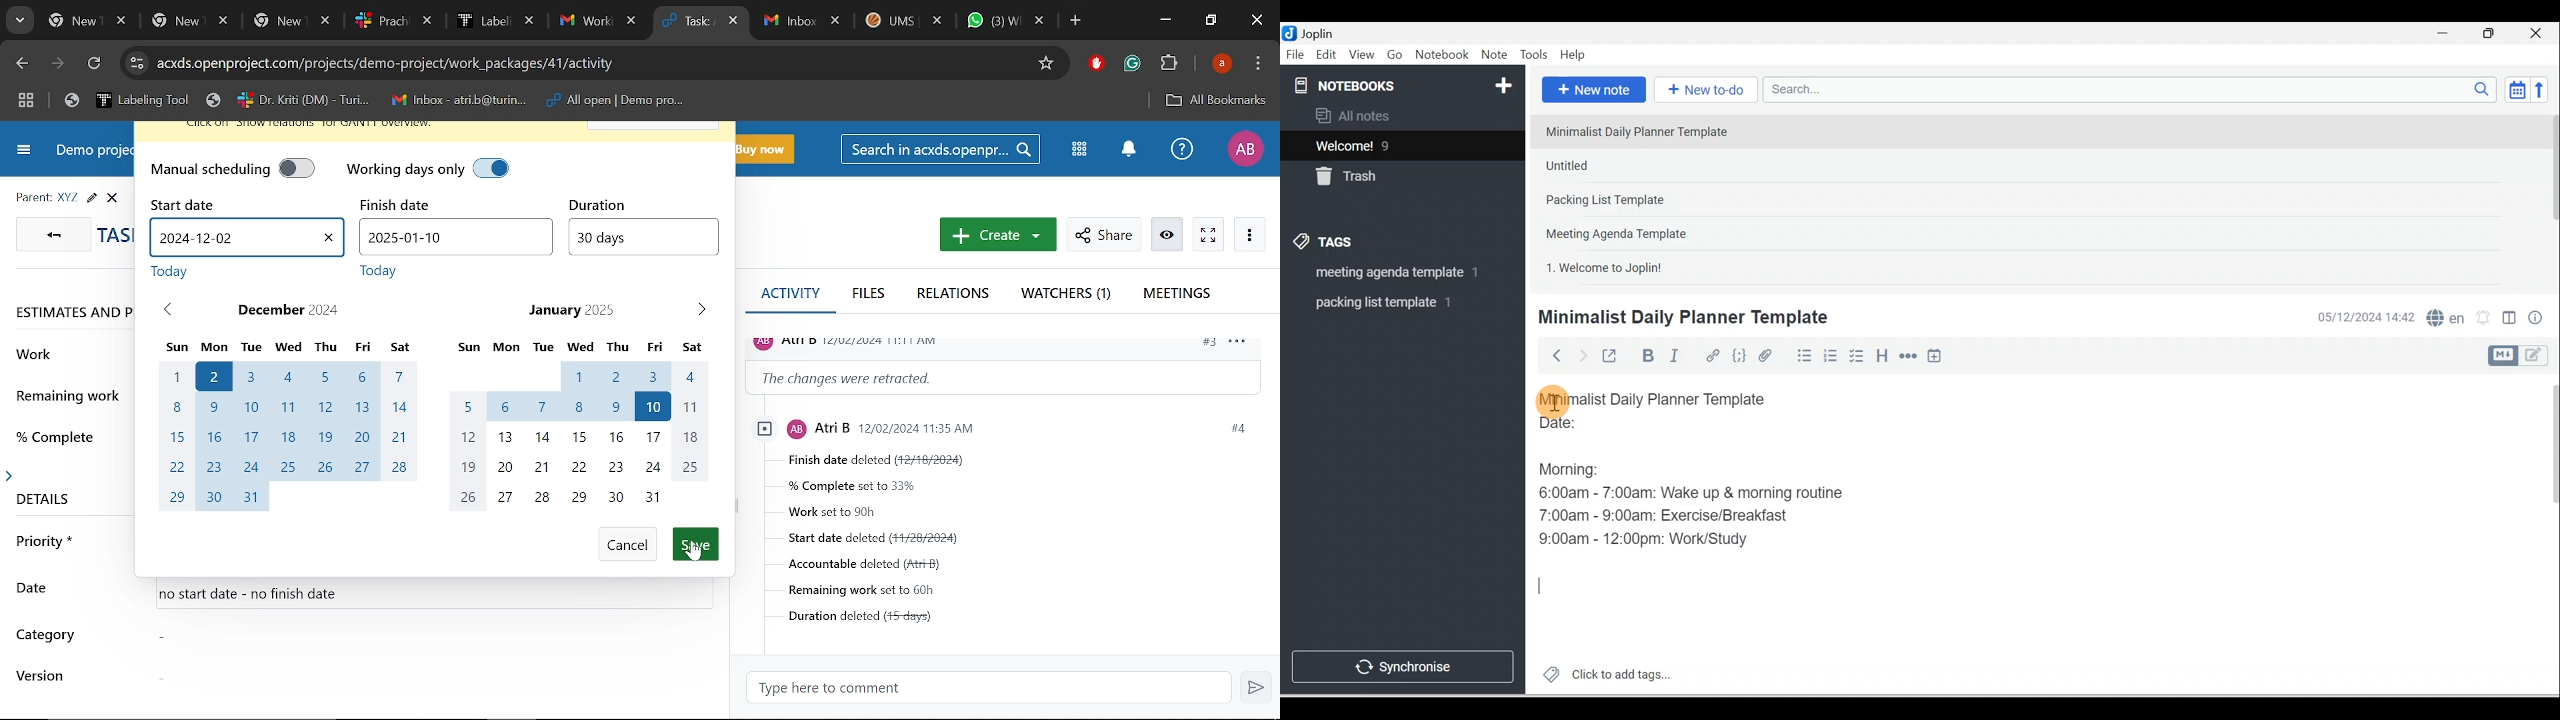 The width and height of the screenshot is (2576, 728). I want to click on Cursor, so click(695, 556).